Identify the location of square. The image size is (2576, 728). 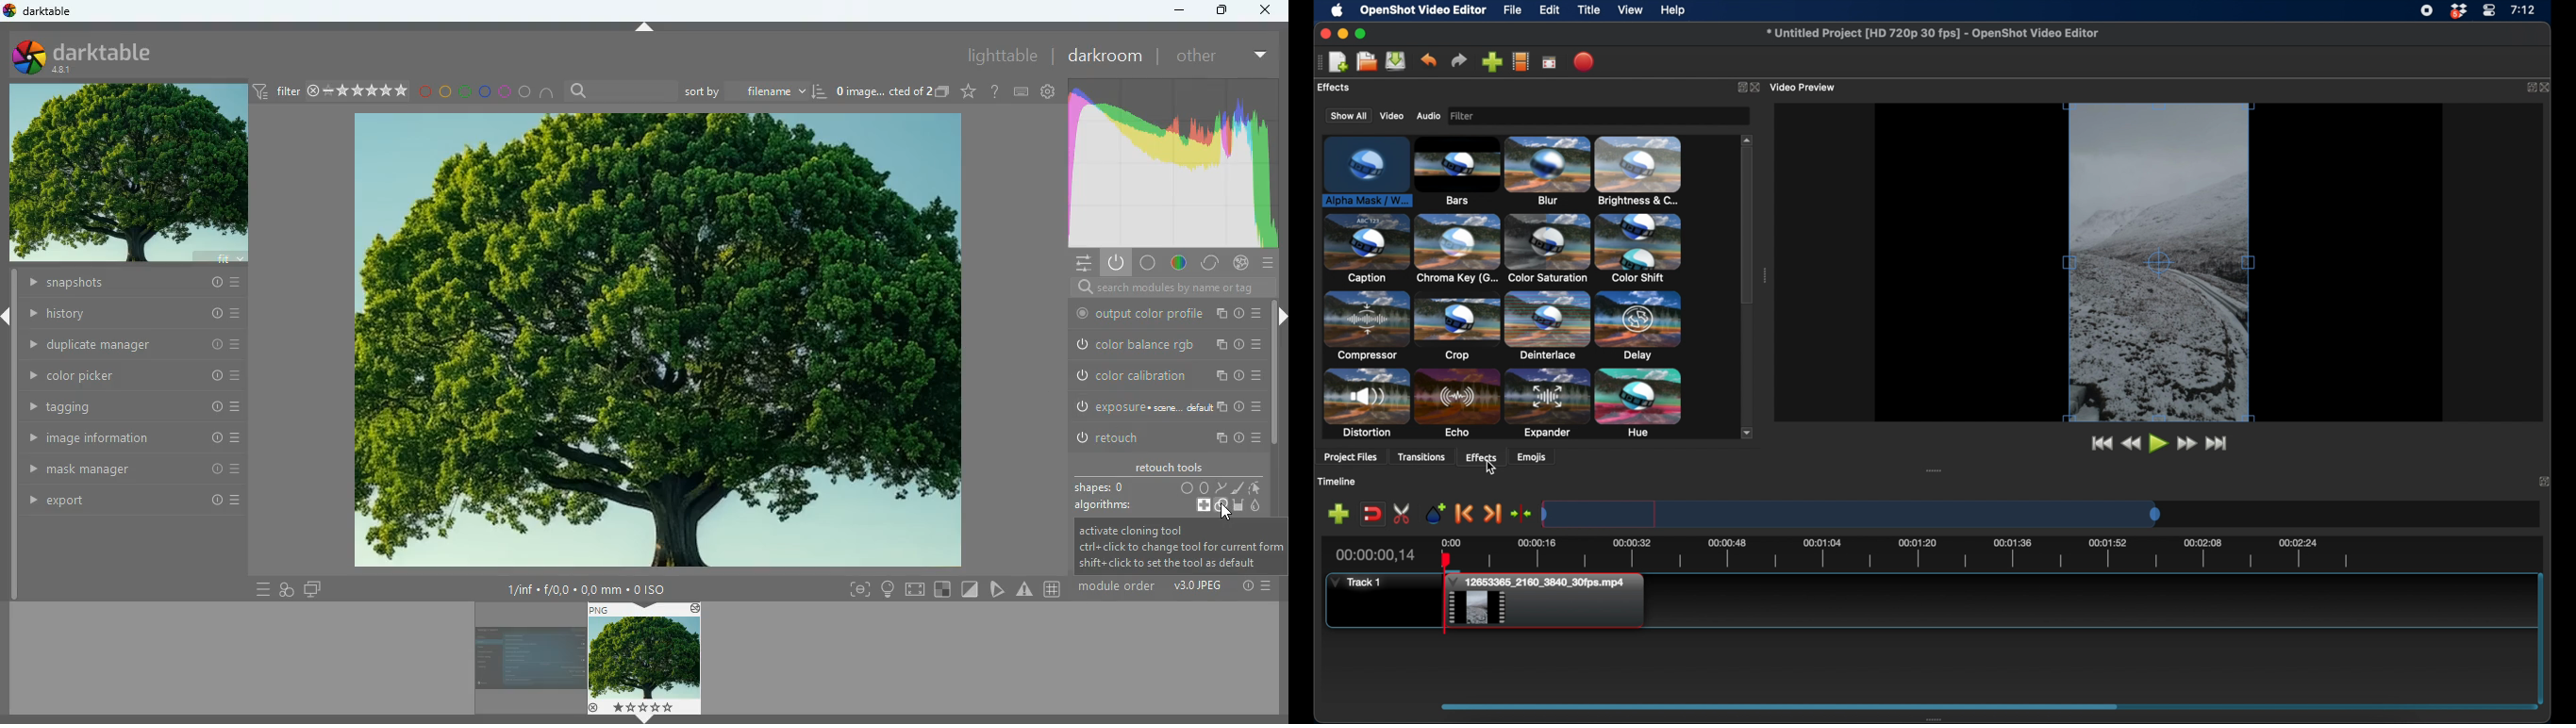
(944, 588).